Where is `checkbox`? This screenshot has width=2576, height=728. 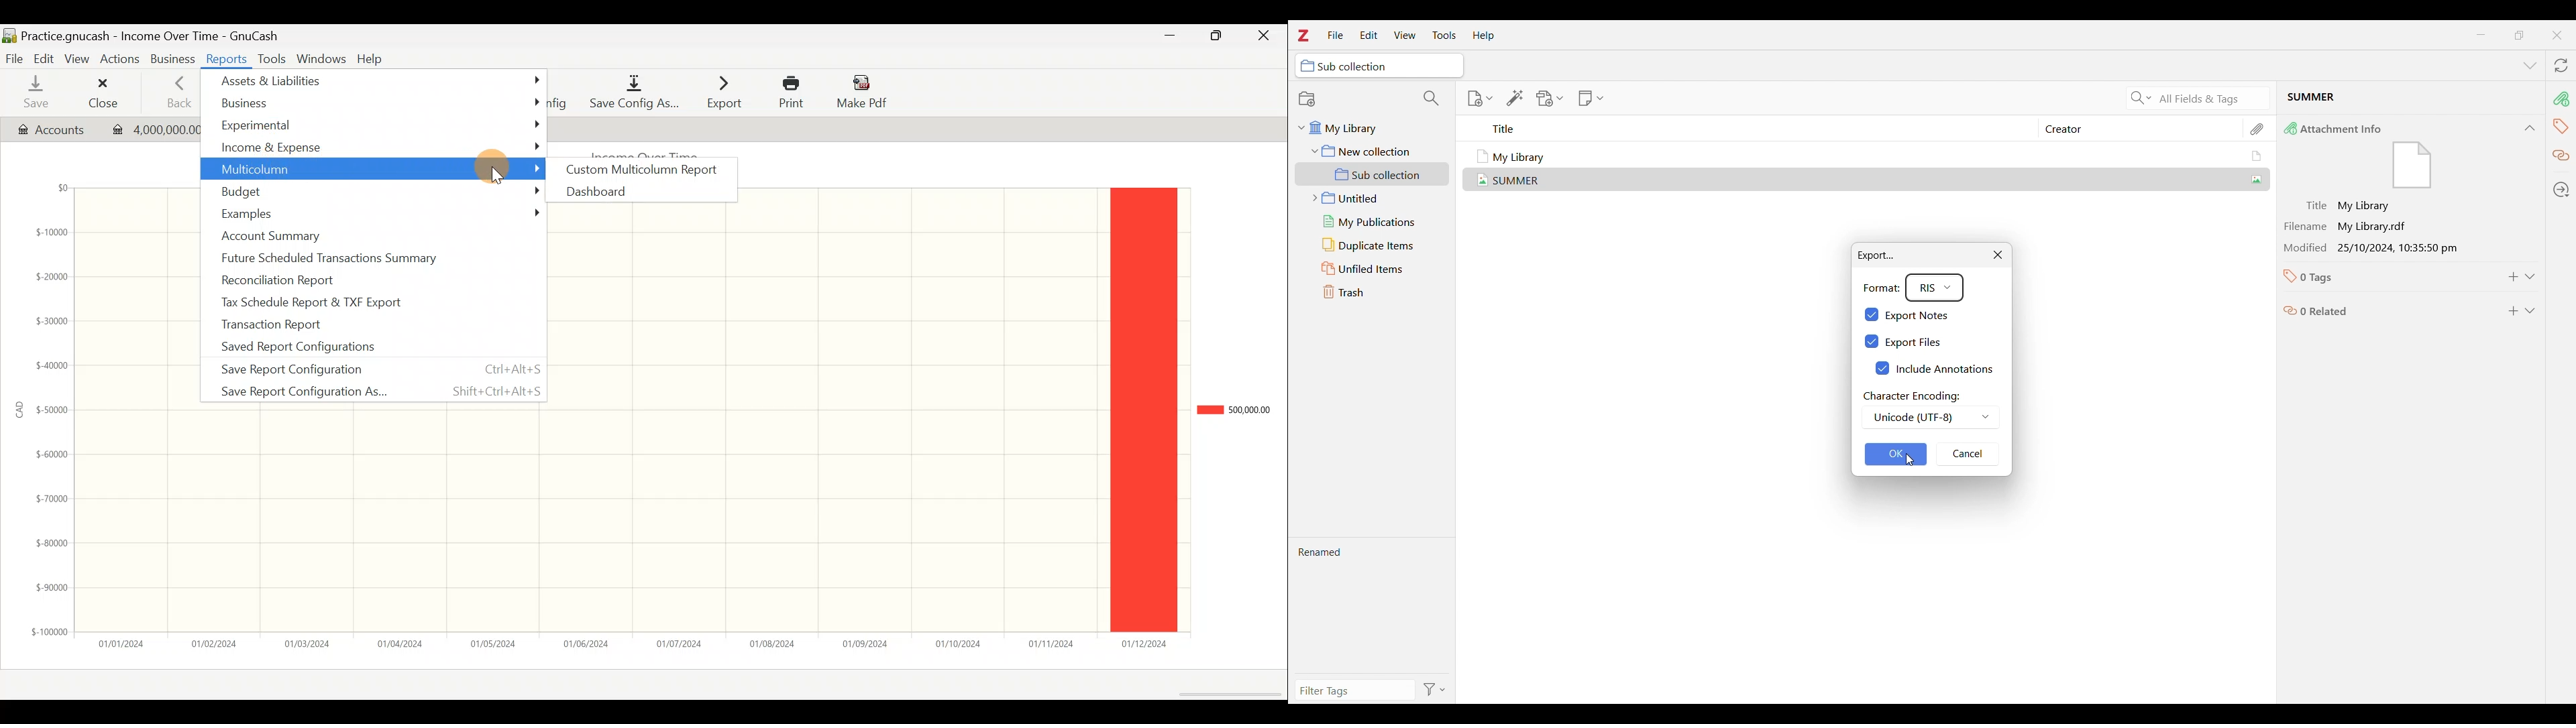
checkbox is located at coordinates (1882, 368).